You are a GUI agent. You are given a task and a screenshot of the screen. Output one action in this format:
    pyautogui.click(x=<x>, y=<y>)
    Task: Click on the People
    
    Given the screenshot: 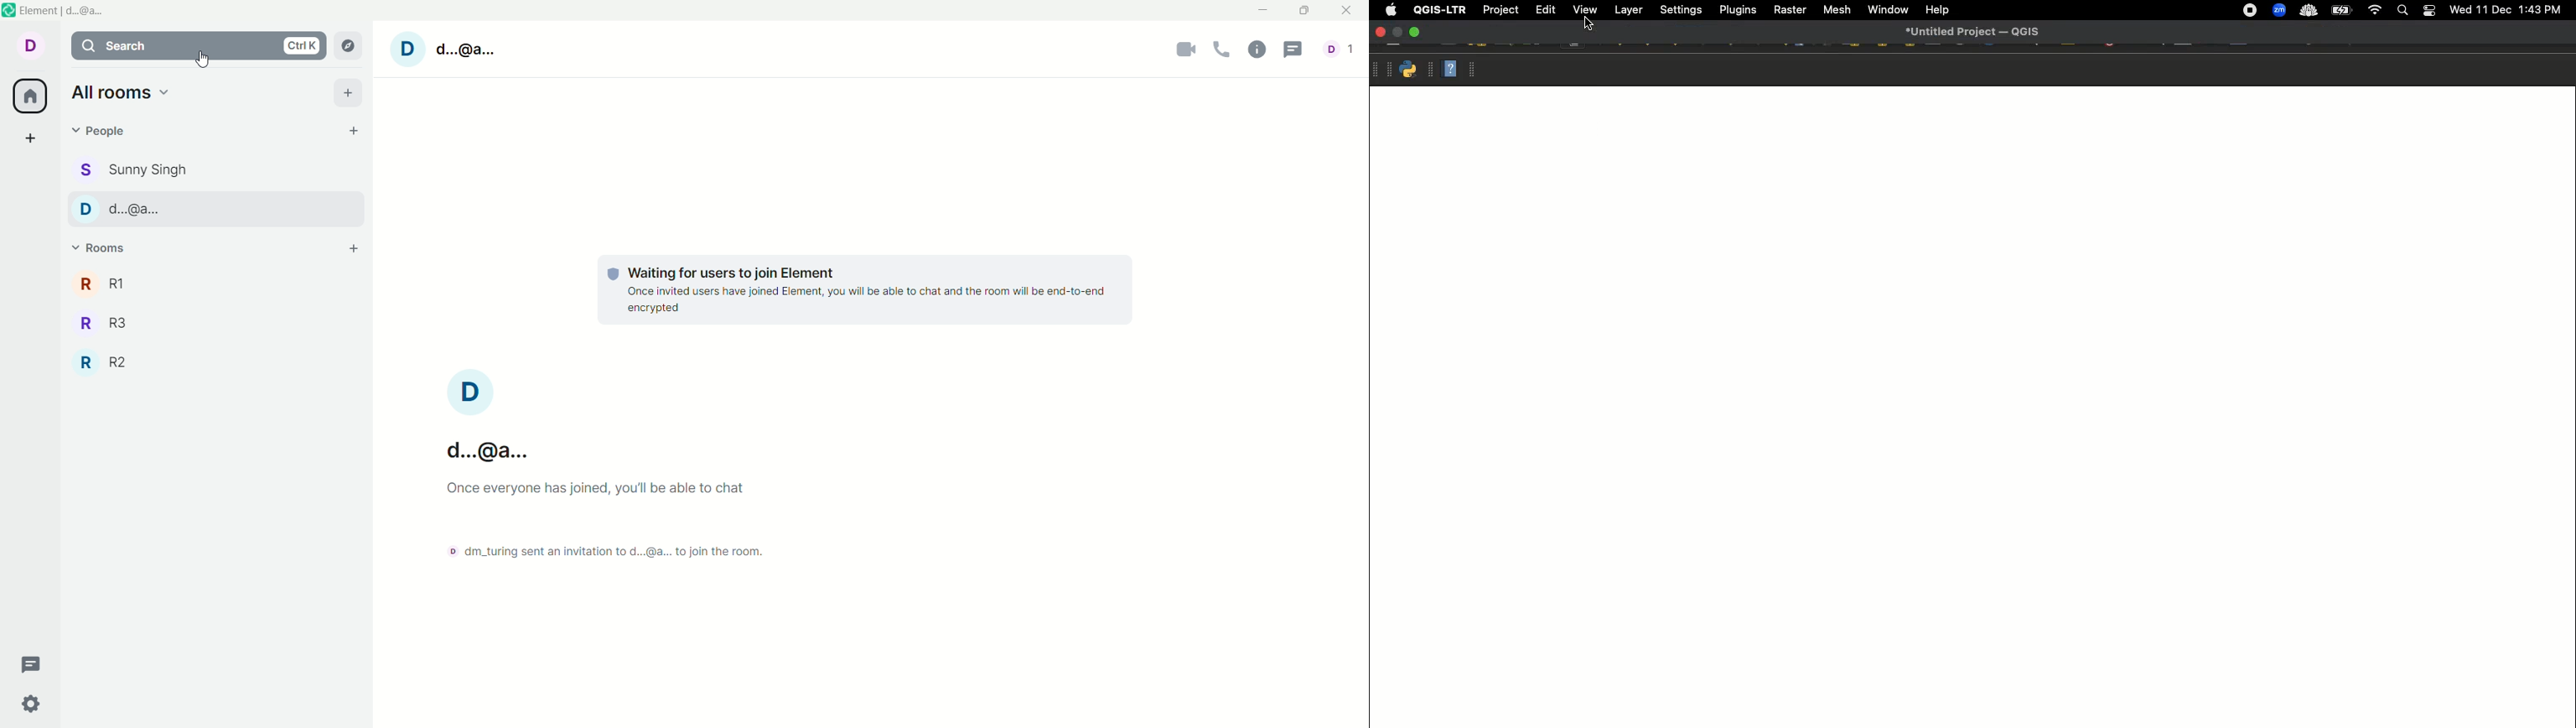 What is the action you would take?
    pyautogui.click(x=117, y=211)
    